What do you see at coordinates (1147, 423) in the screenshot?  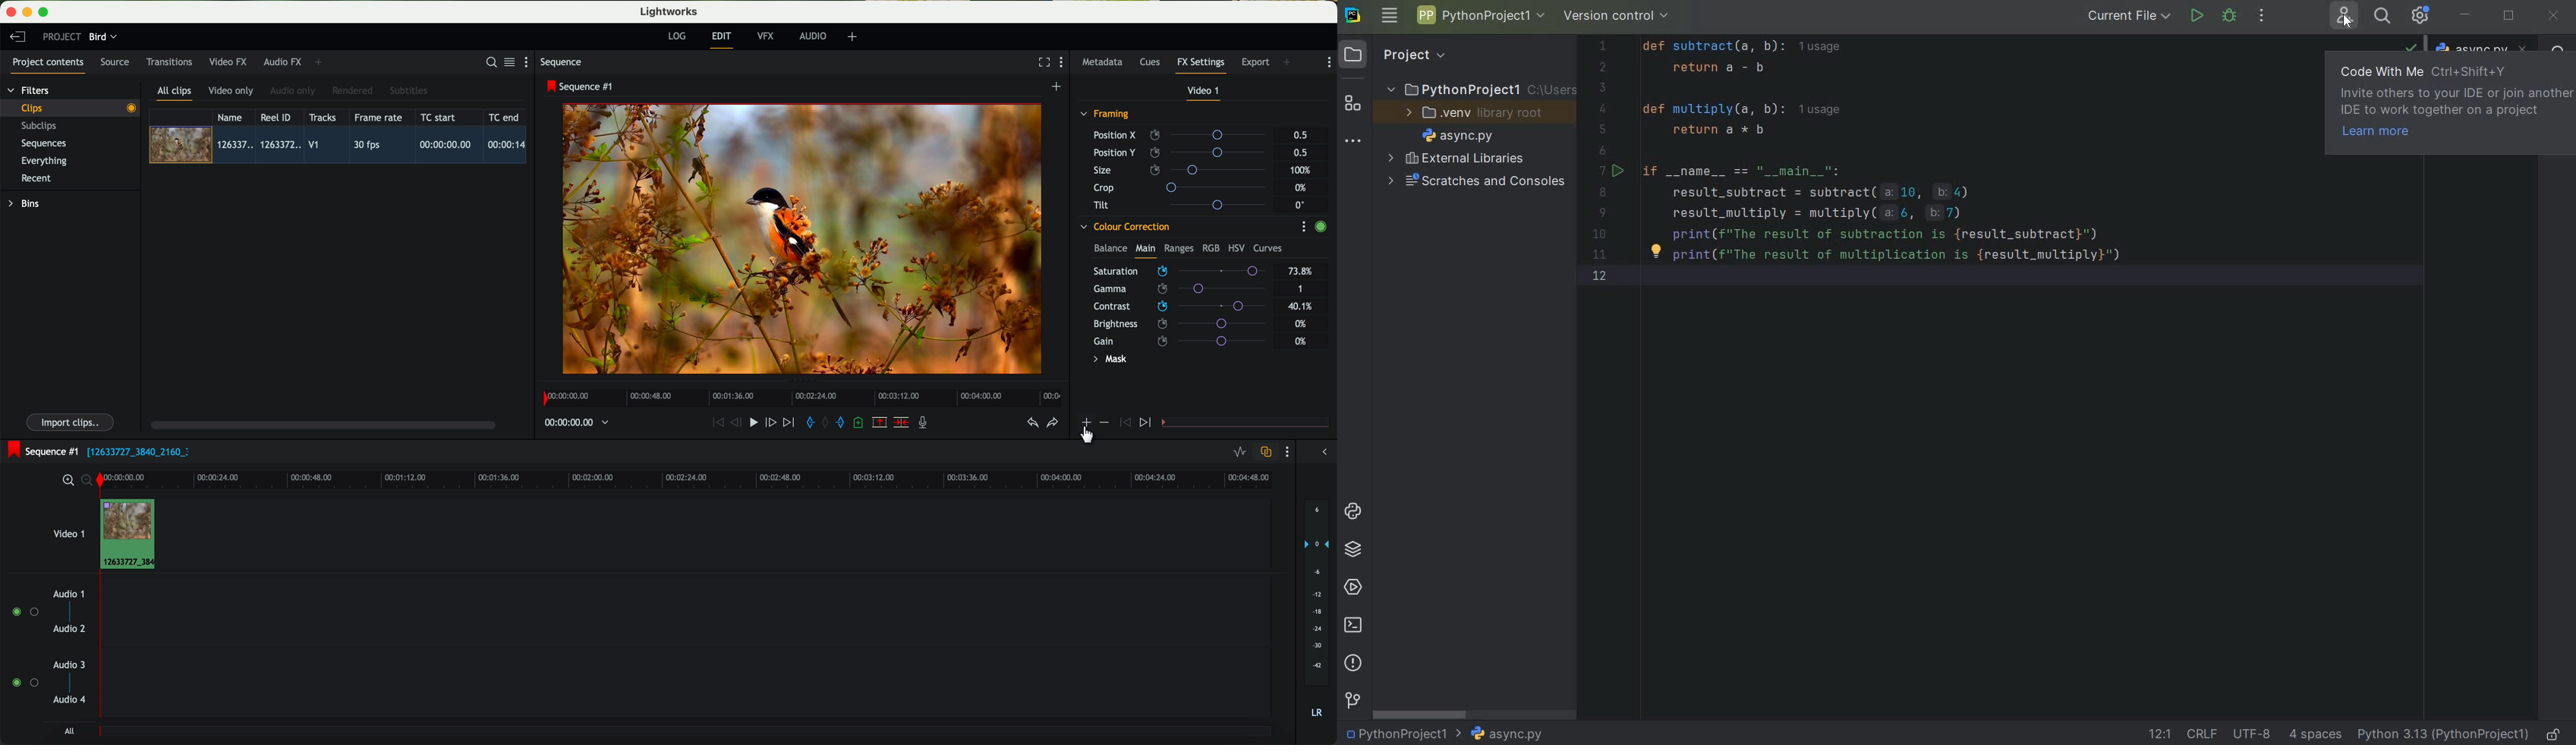 I see `icon` at bounding box center [1147, 423].